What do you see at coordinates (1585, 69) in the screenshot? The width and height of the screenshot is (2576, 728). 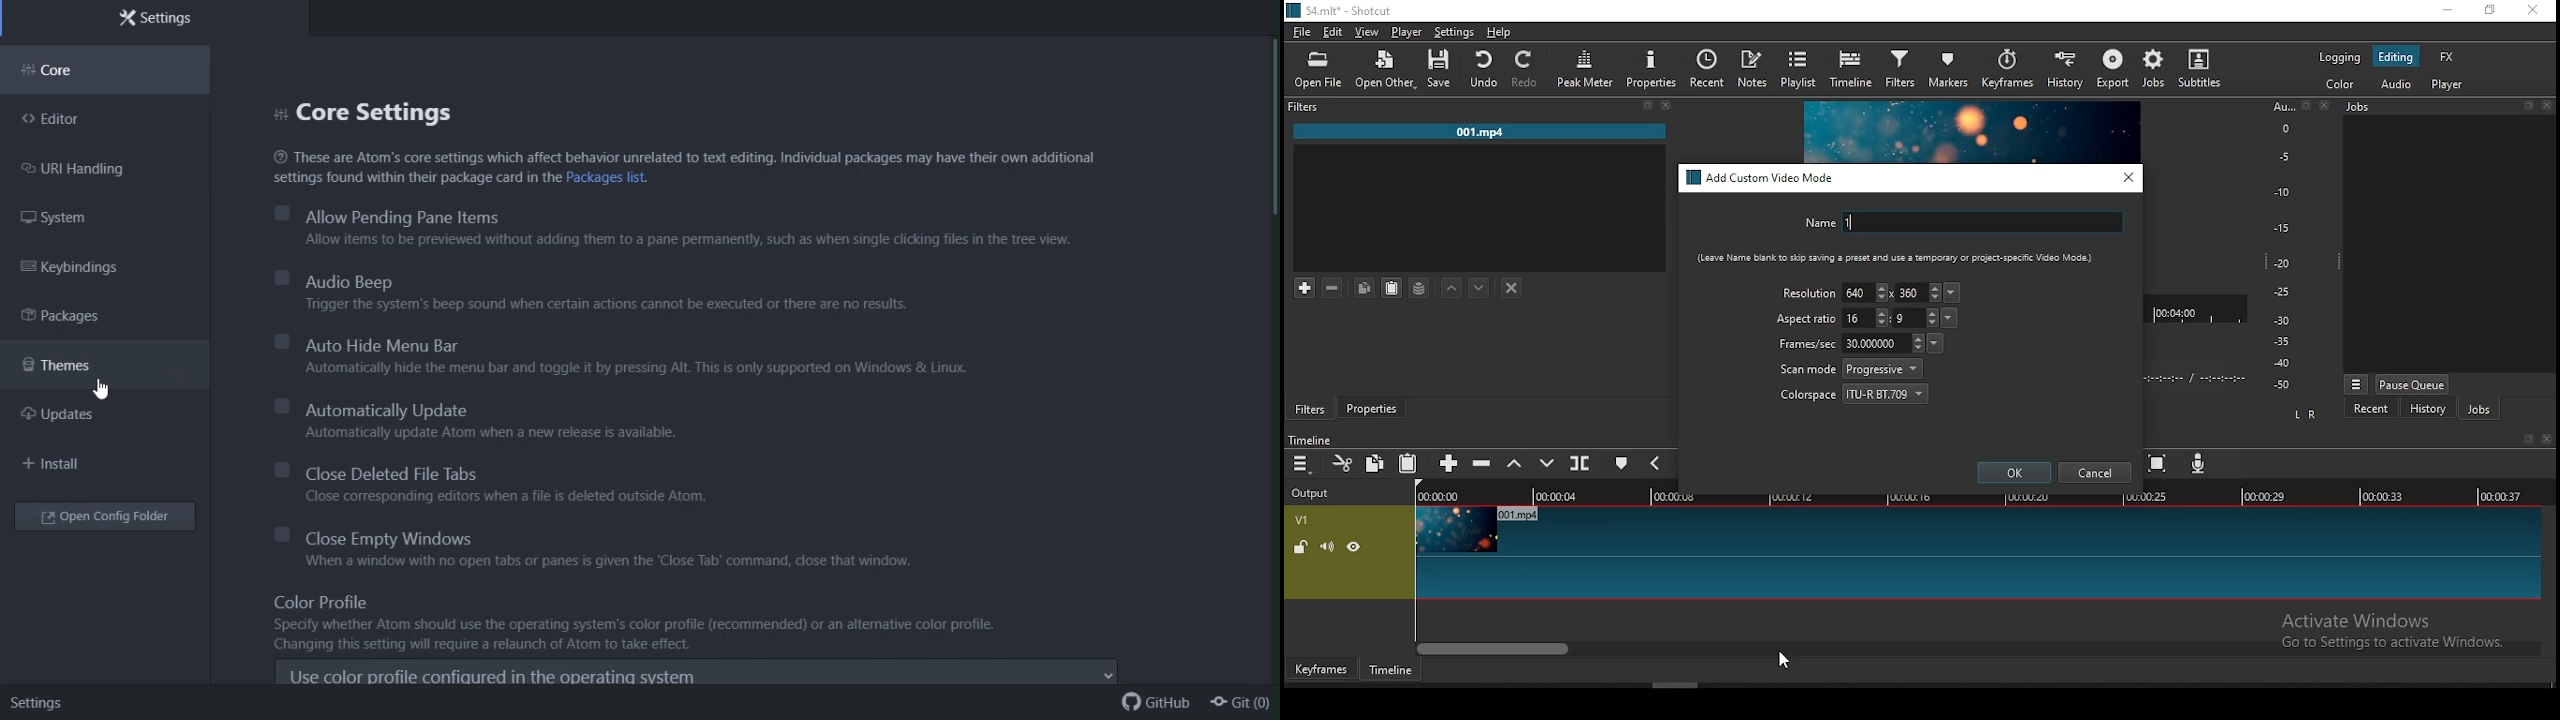 I see `peak meter` at bounding box center [1585, 69].